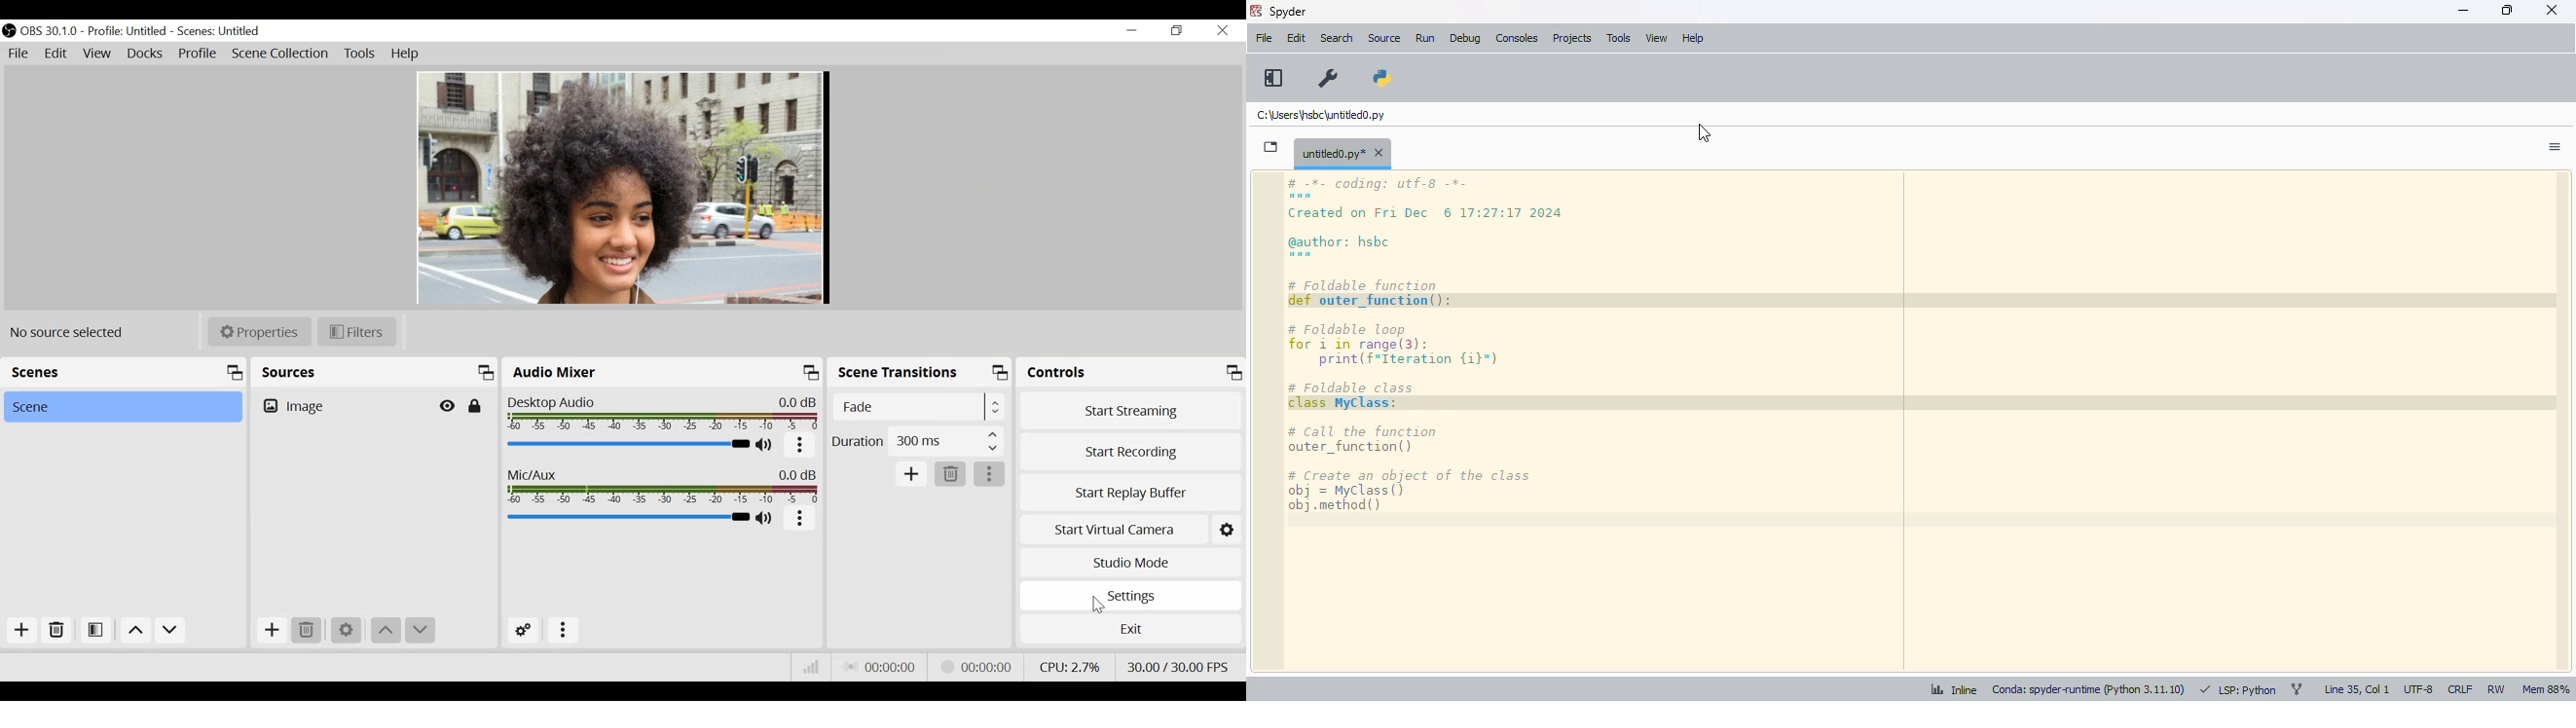 The image size is (2576, 728). I want to click on Open Scene Filter, so click(95, 631).